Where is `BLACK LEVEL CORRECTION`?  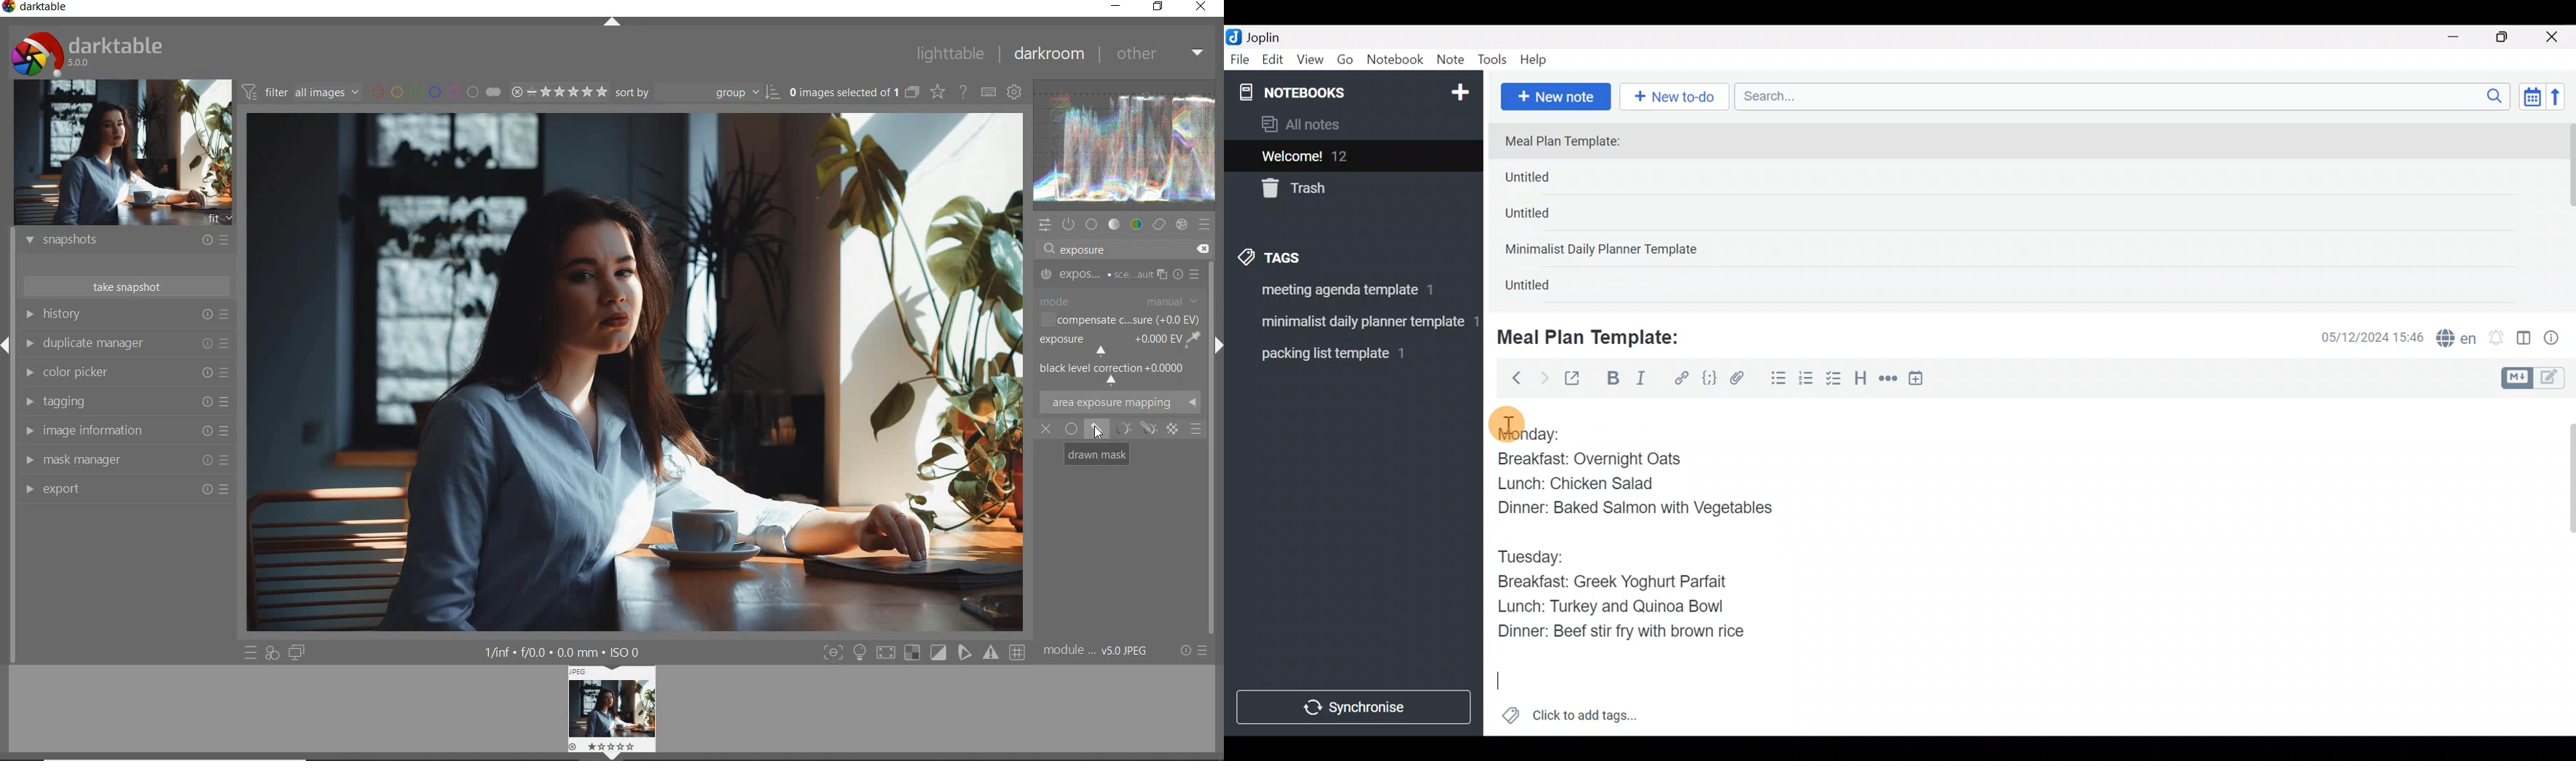 BLACK LEVEL CORRECTION is located at coordinates (1115, 370).